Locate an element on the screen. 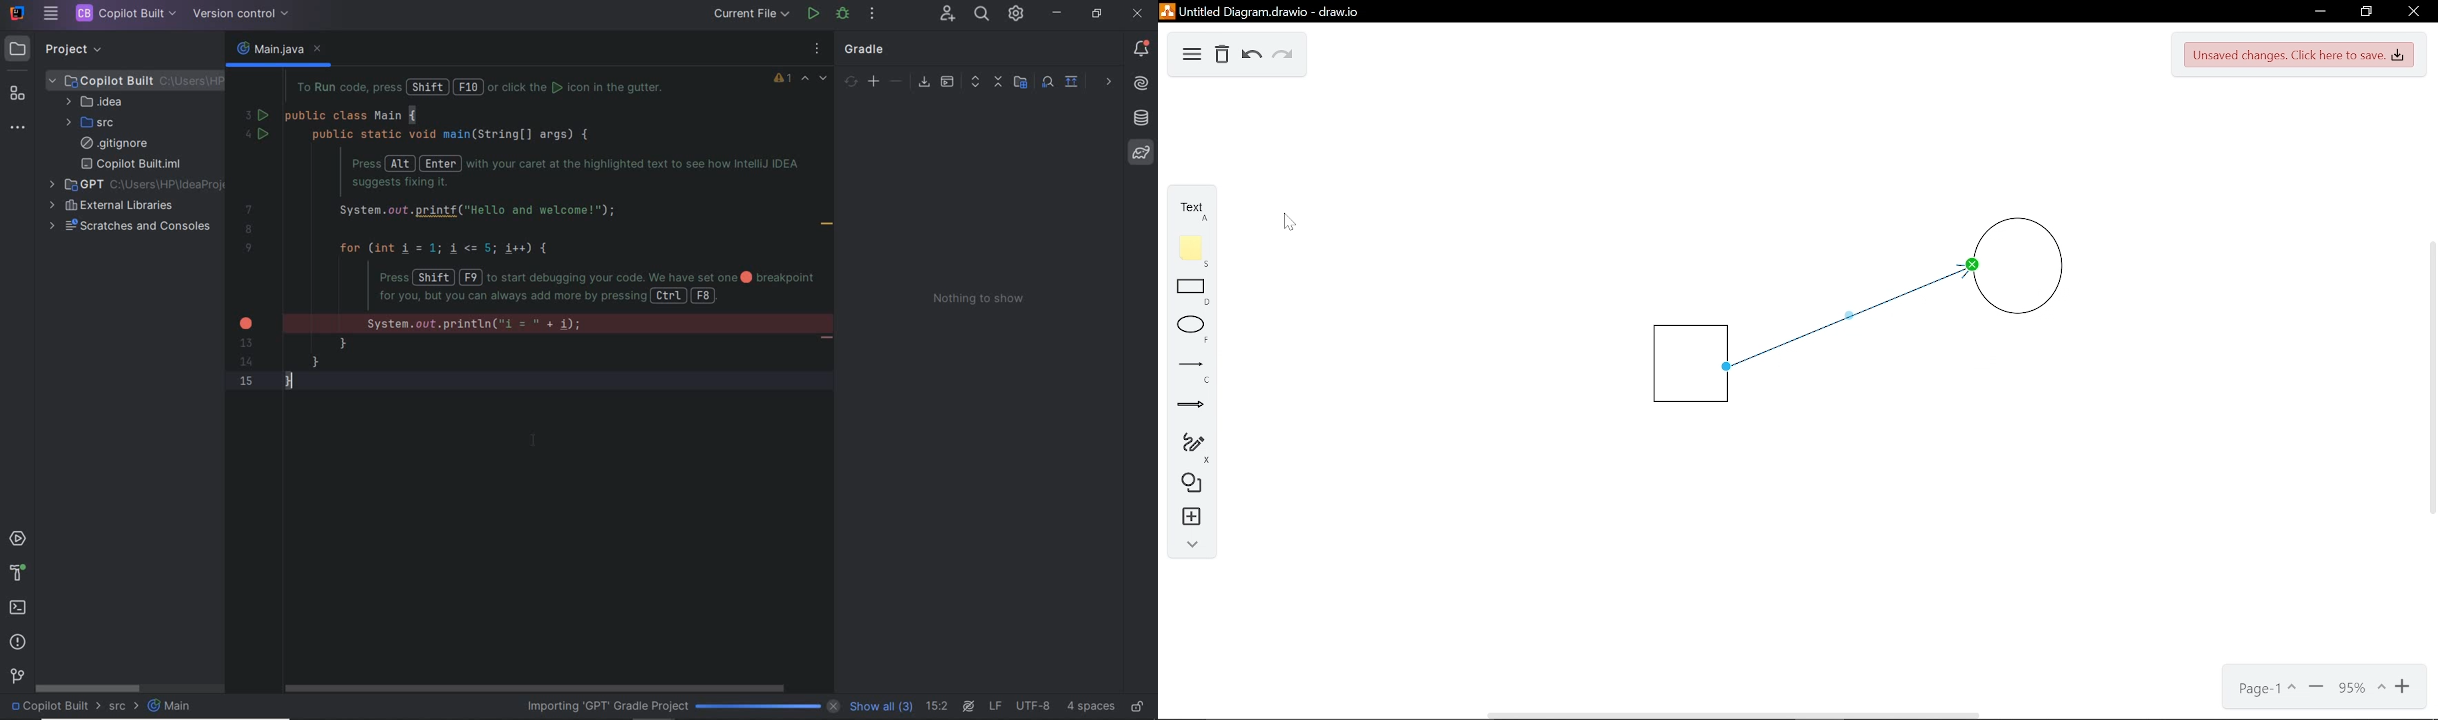 The width and height of the screenshot is (2464, 728). Save changes is located at coordinates (2299, 54).